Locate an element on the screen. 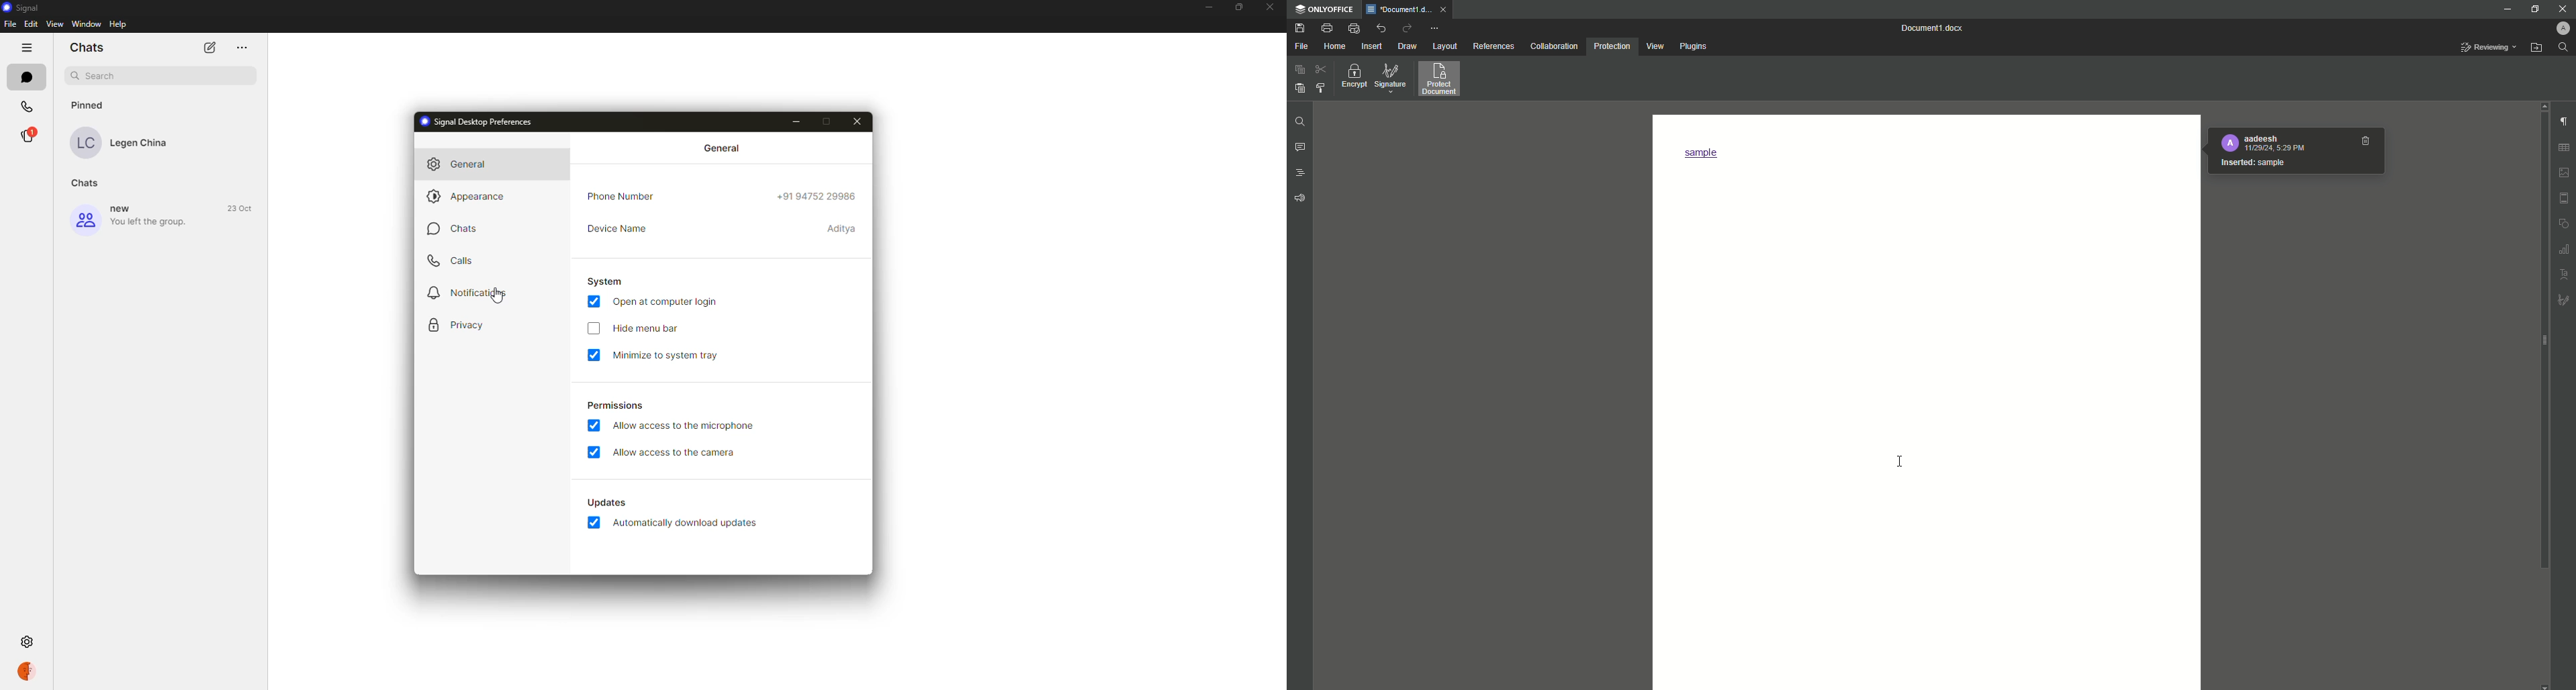 The width and height of the screenshot is (2576, 700). permissions is located at coordinates (618, 405).